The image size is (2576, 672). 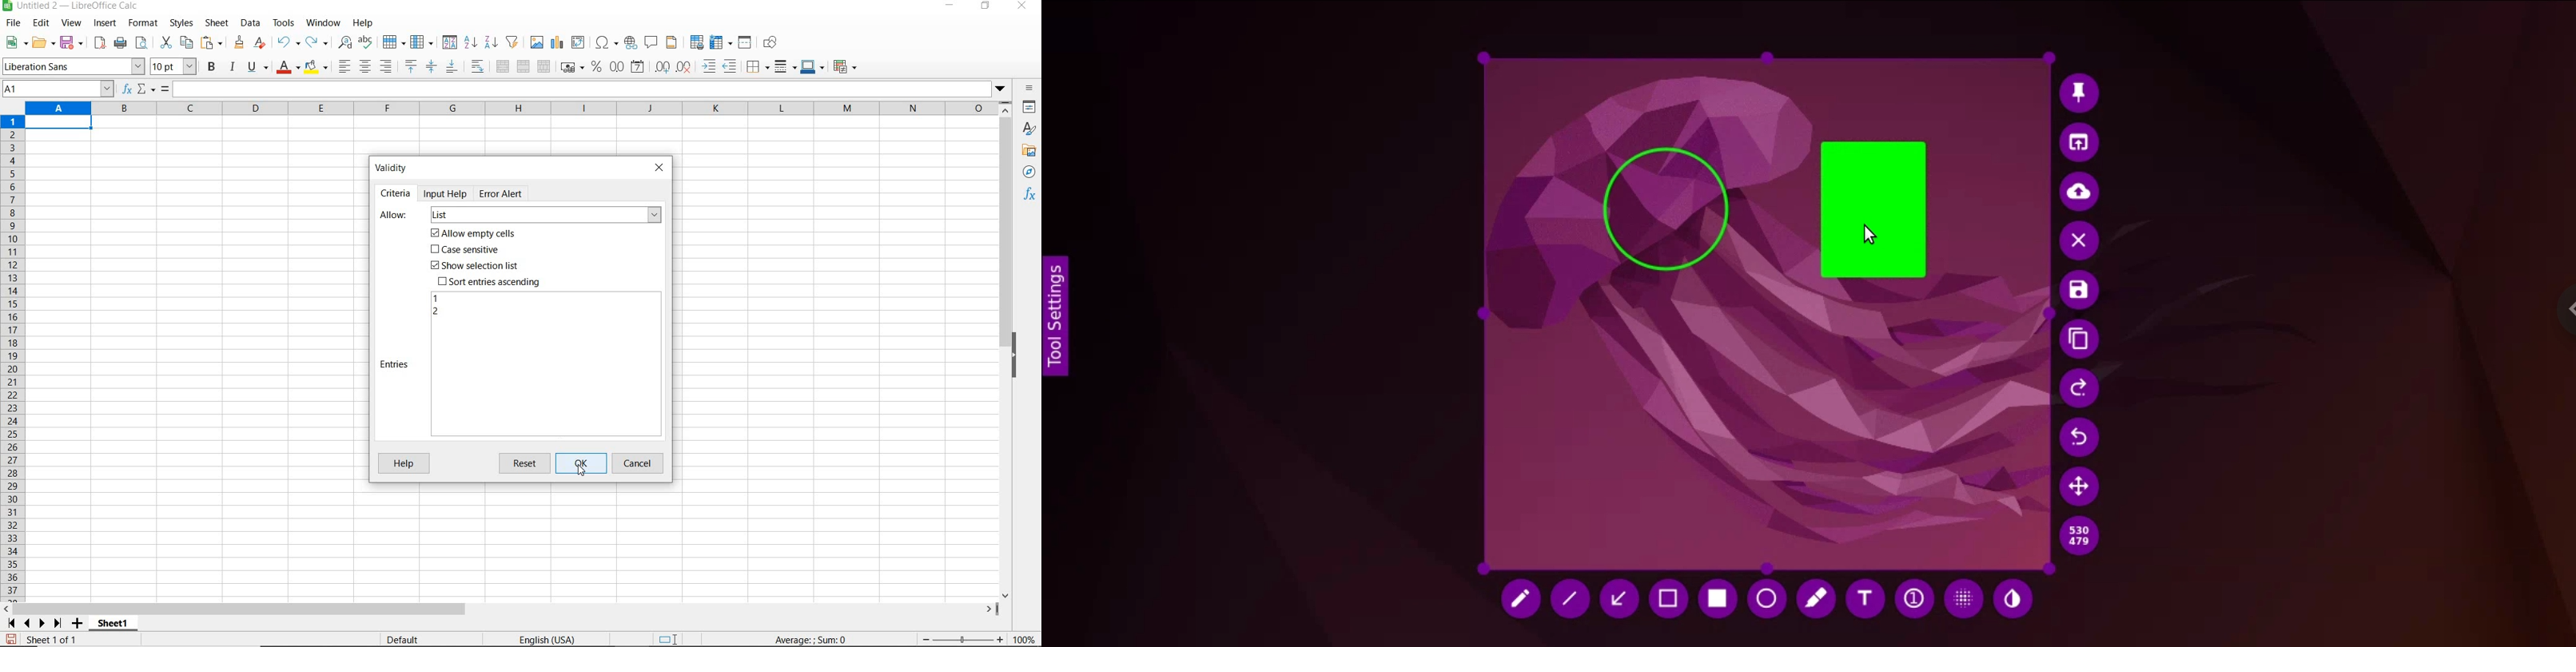 I want to click on sheet, so click(x=218, y=24).